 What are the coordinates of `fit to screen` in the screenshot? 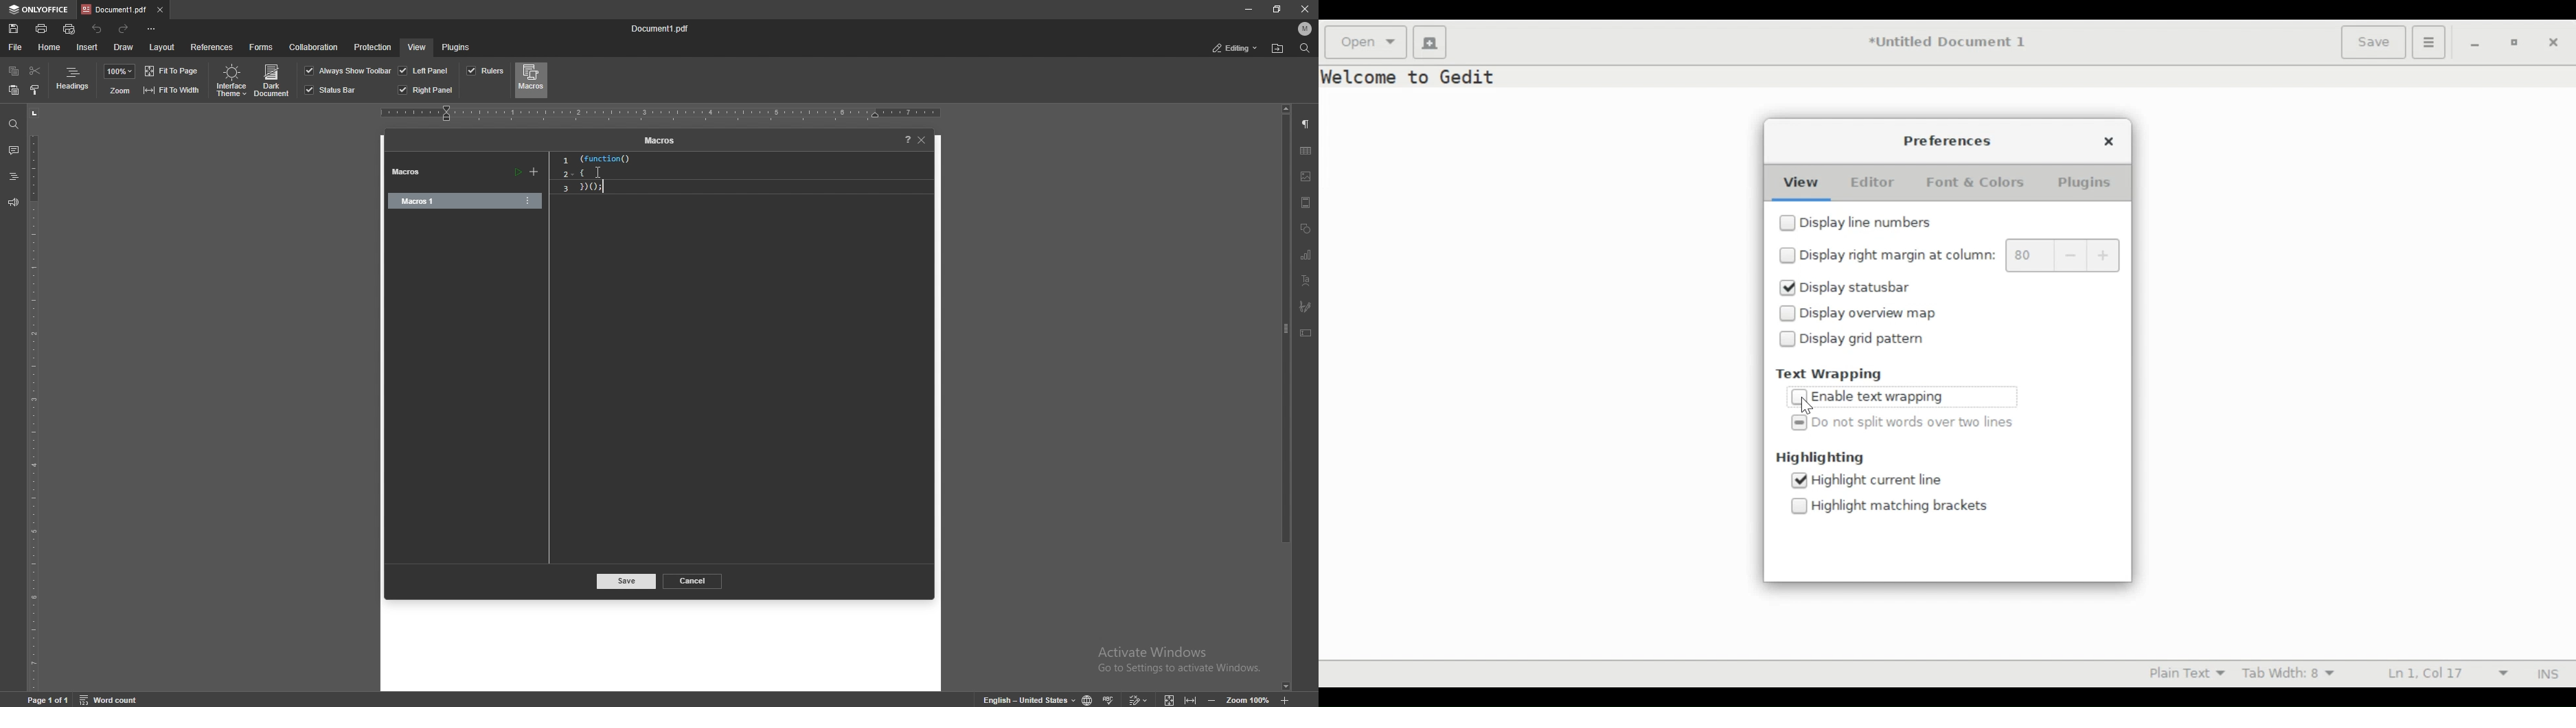 It's located at (1170, 699).